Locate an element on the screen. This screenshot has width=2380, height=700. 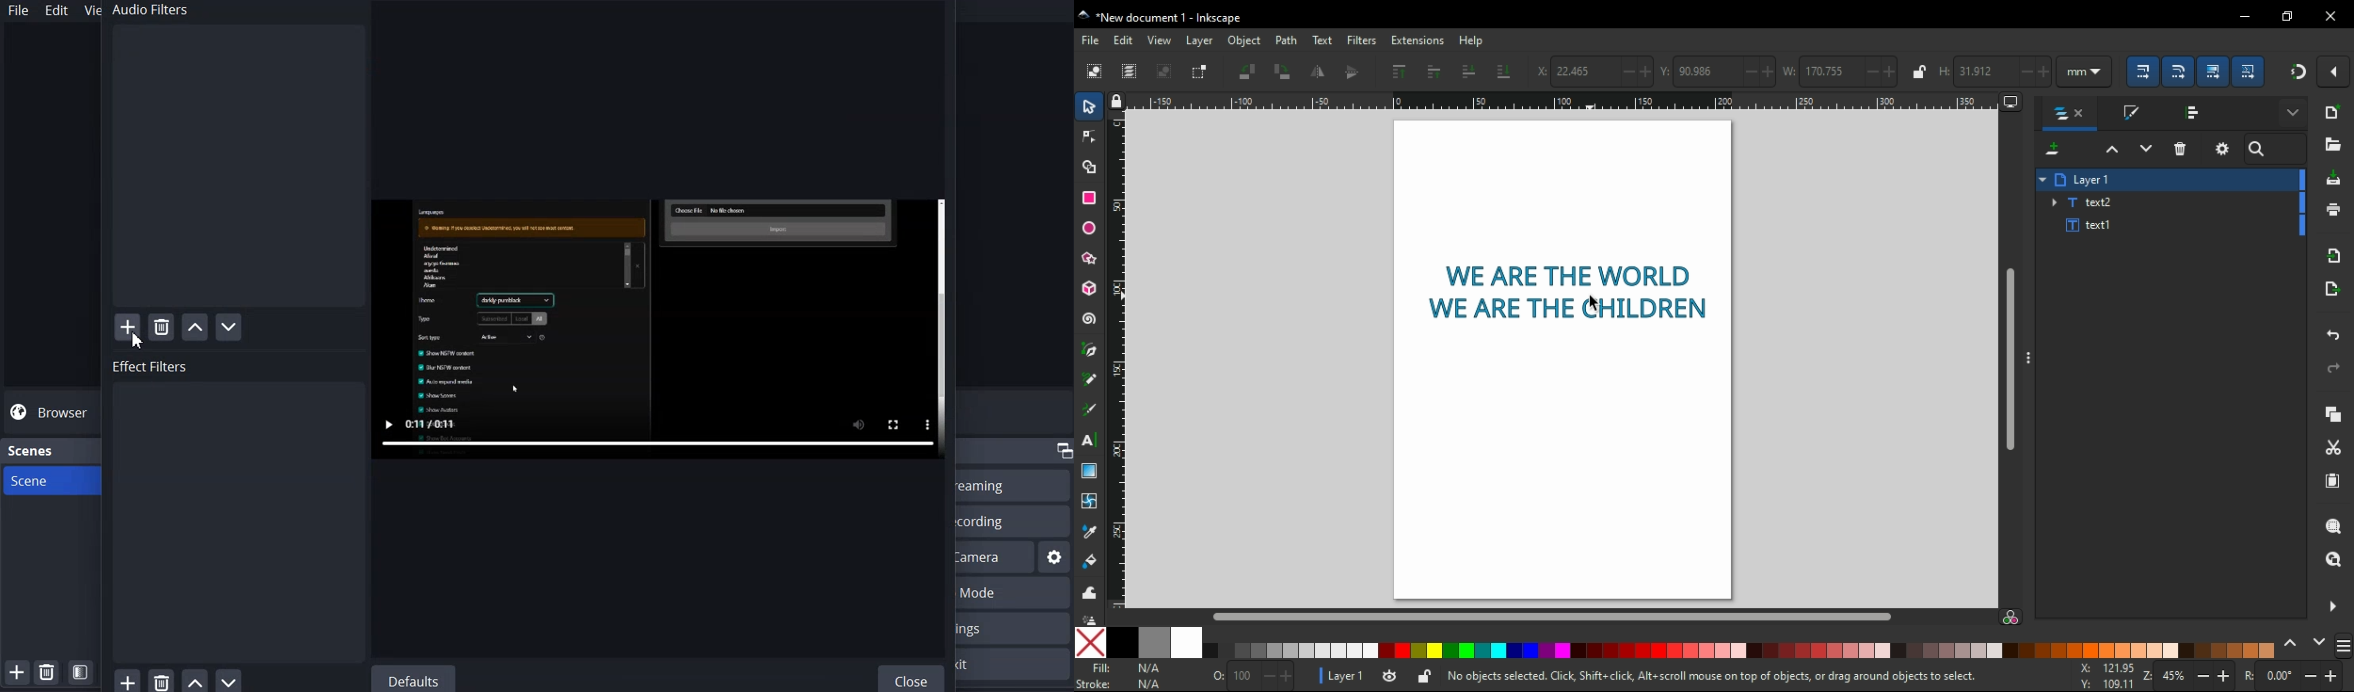
spiral tool is located at coordinates (1087, 319).